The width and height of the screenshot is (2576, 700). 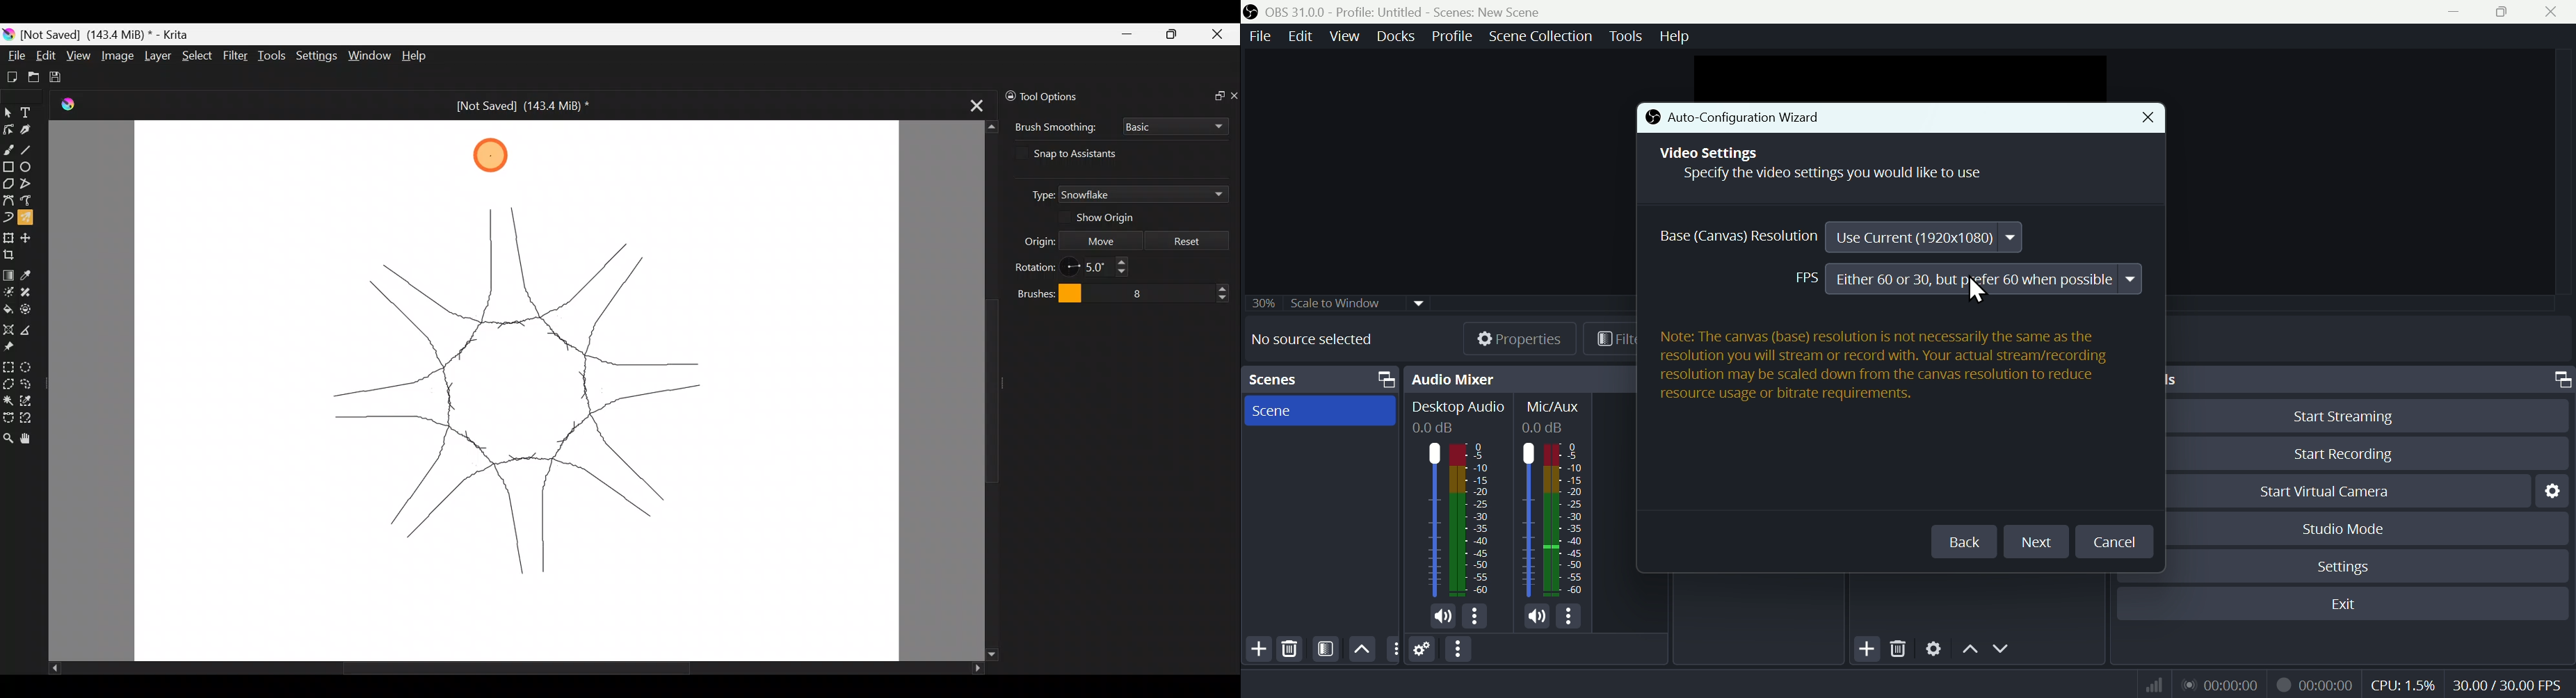 I want to click on Up, so click(x=1969, y=648).